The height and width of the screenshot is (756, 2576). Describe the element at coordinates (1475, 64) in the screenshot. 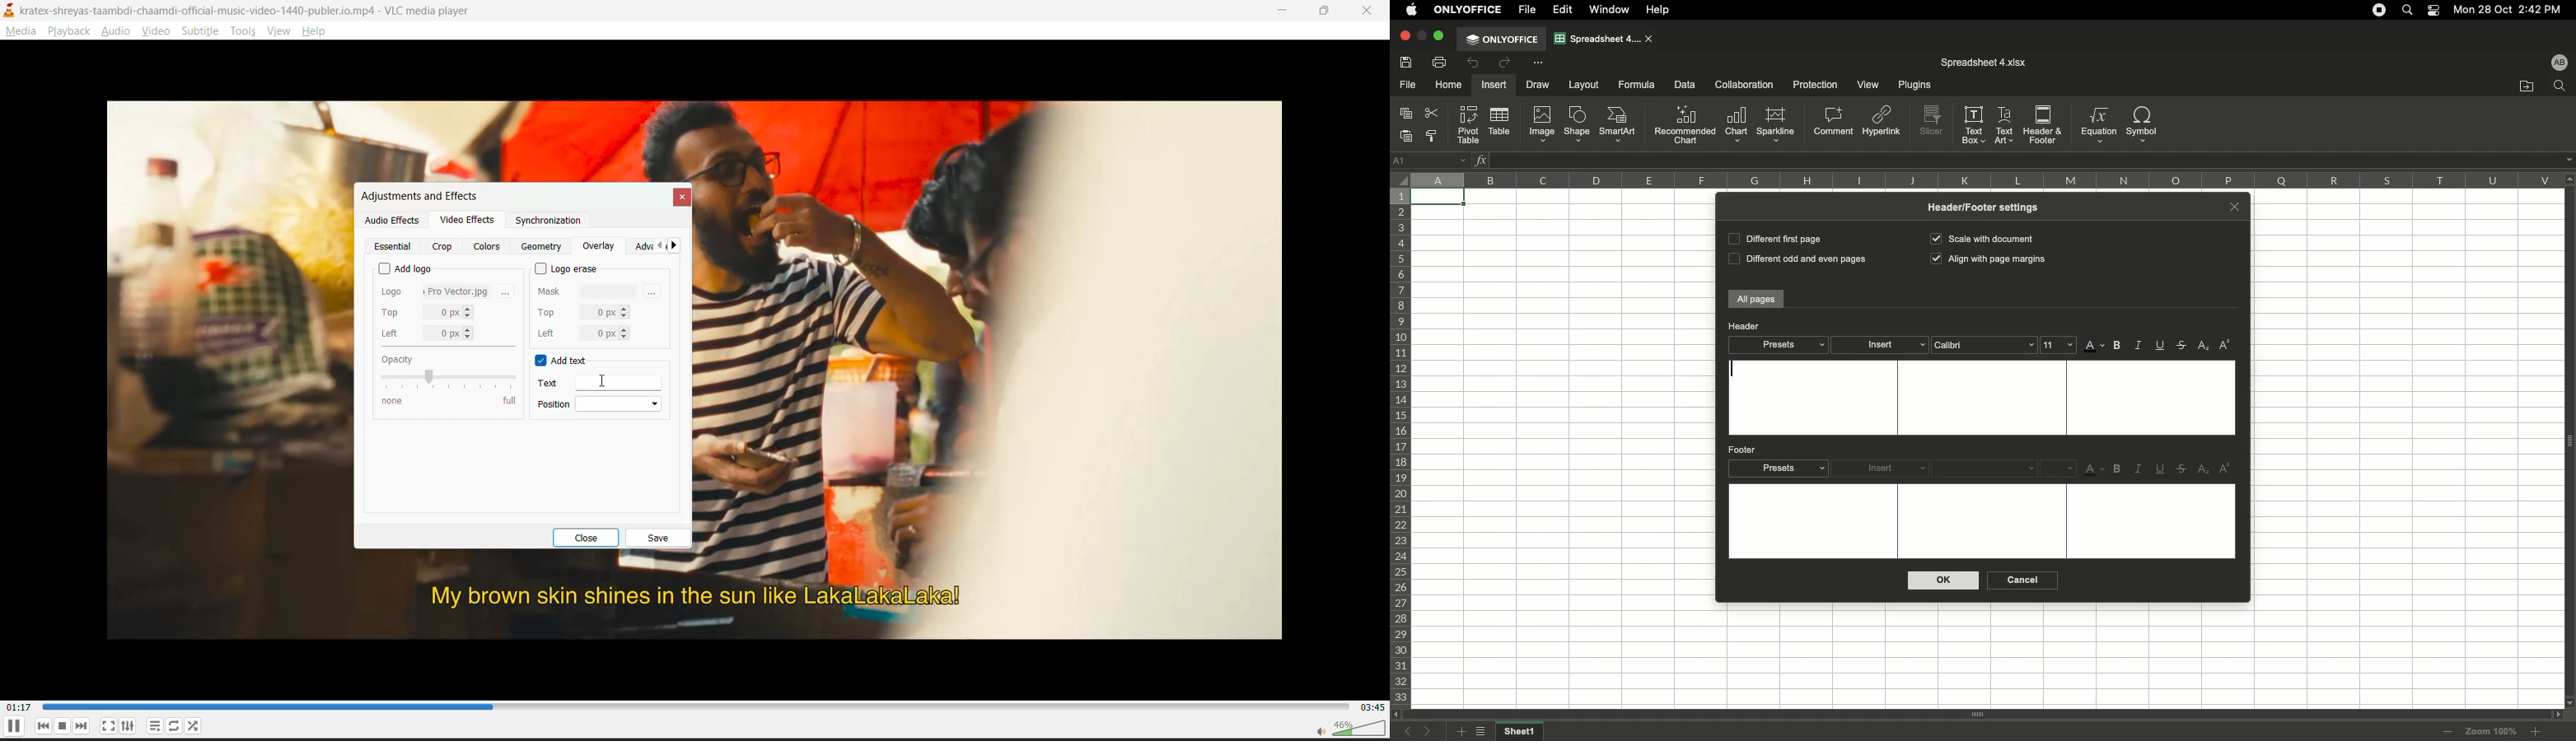

I see `Undo` at that location.